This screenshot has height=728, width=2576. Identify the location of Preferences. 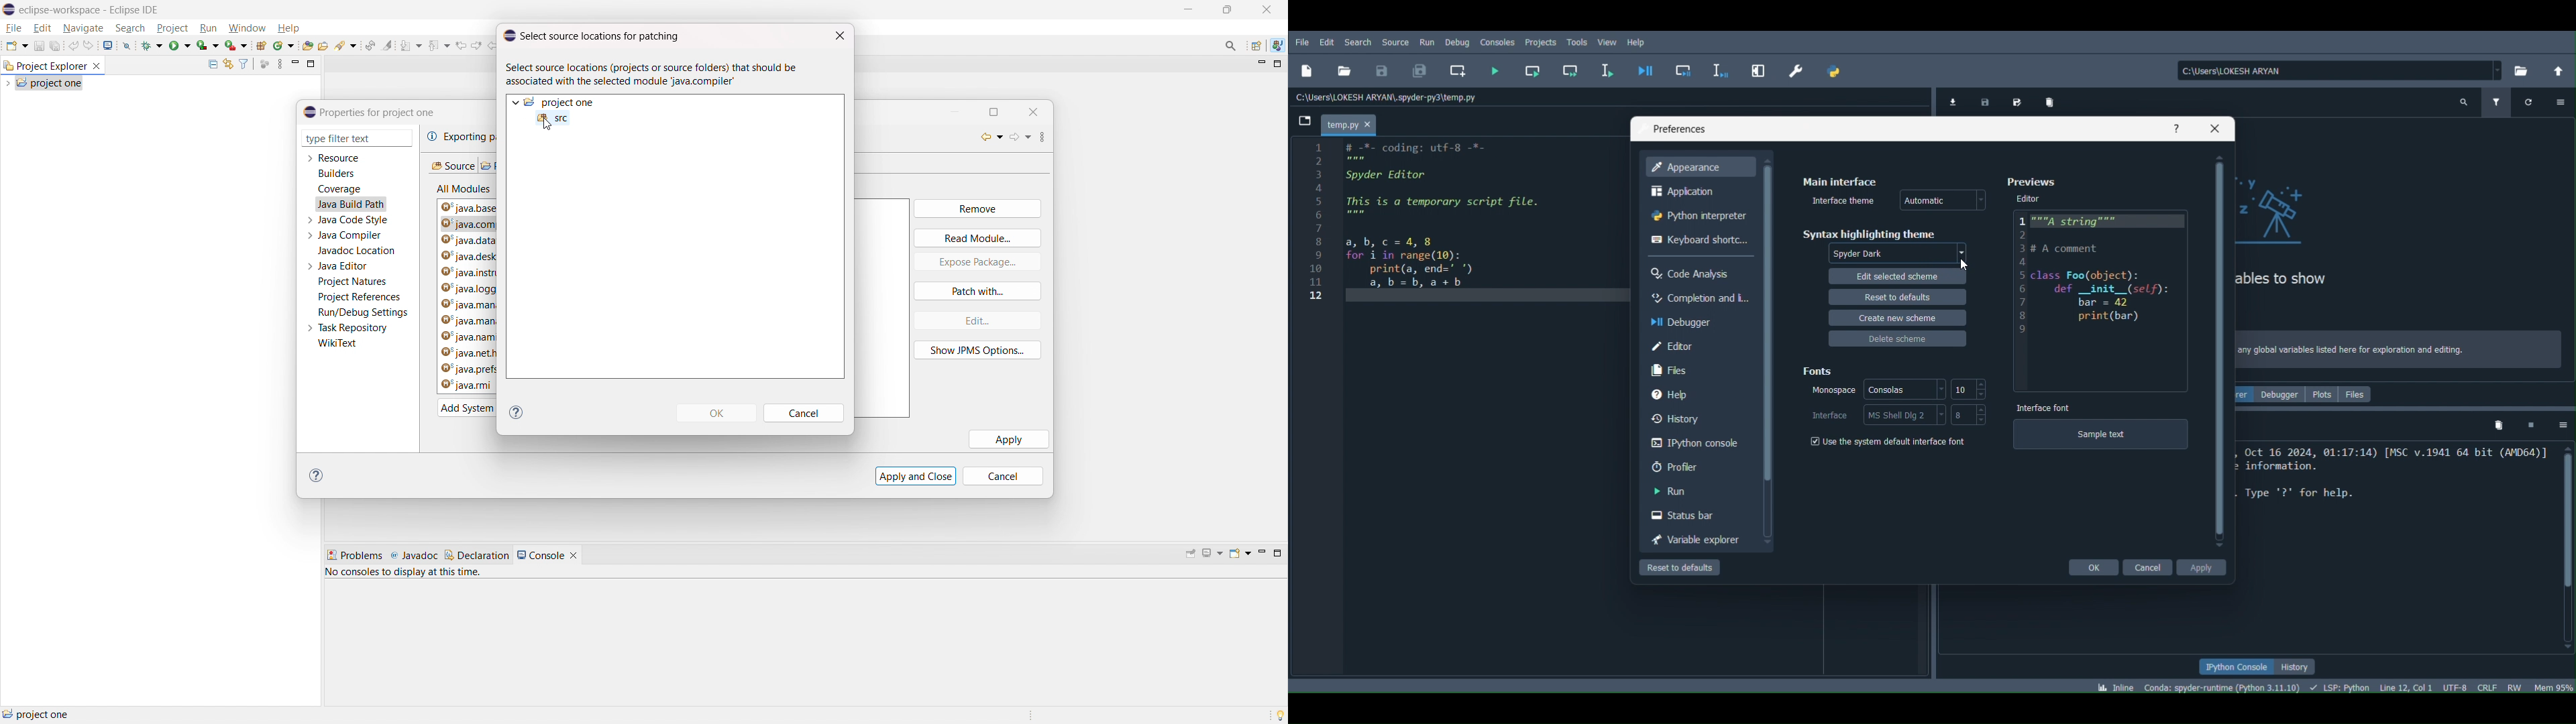
(2029, 182).